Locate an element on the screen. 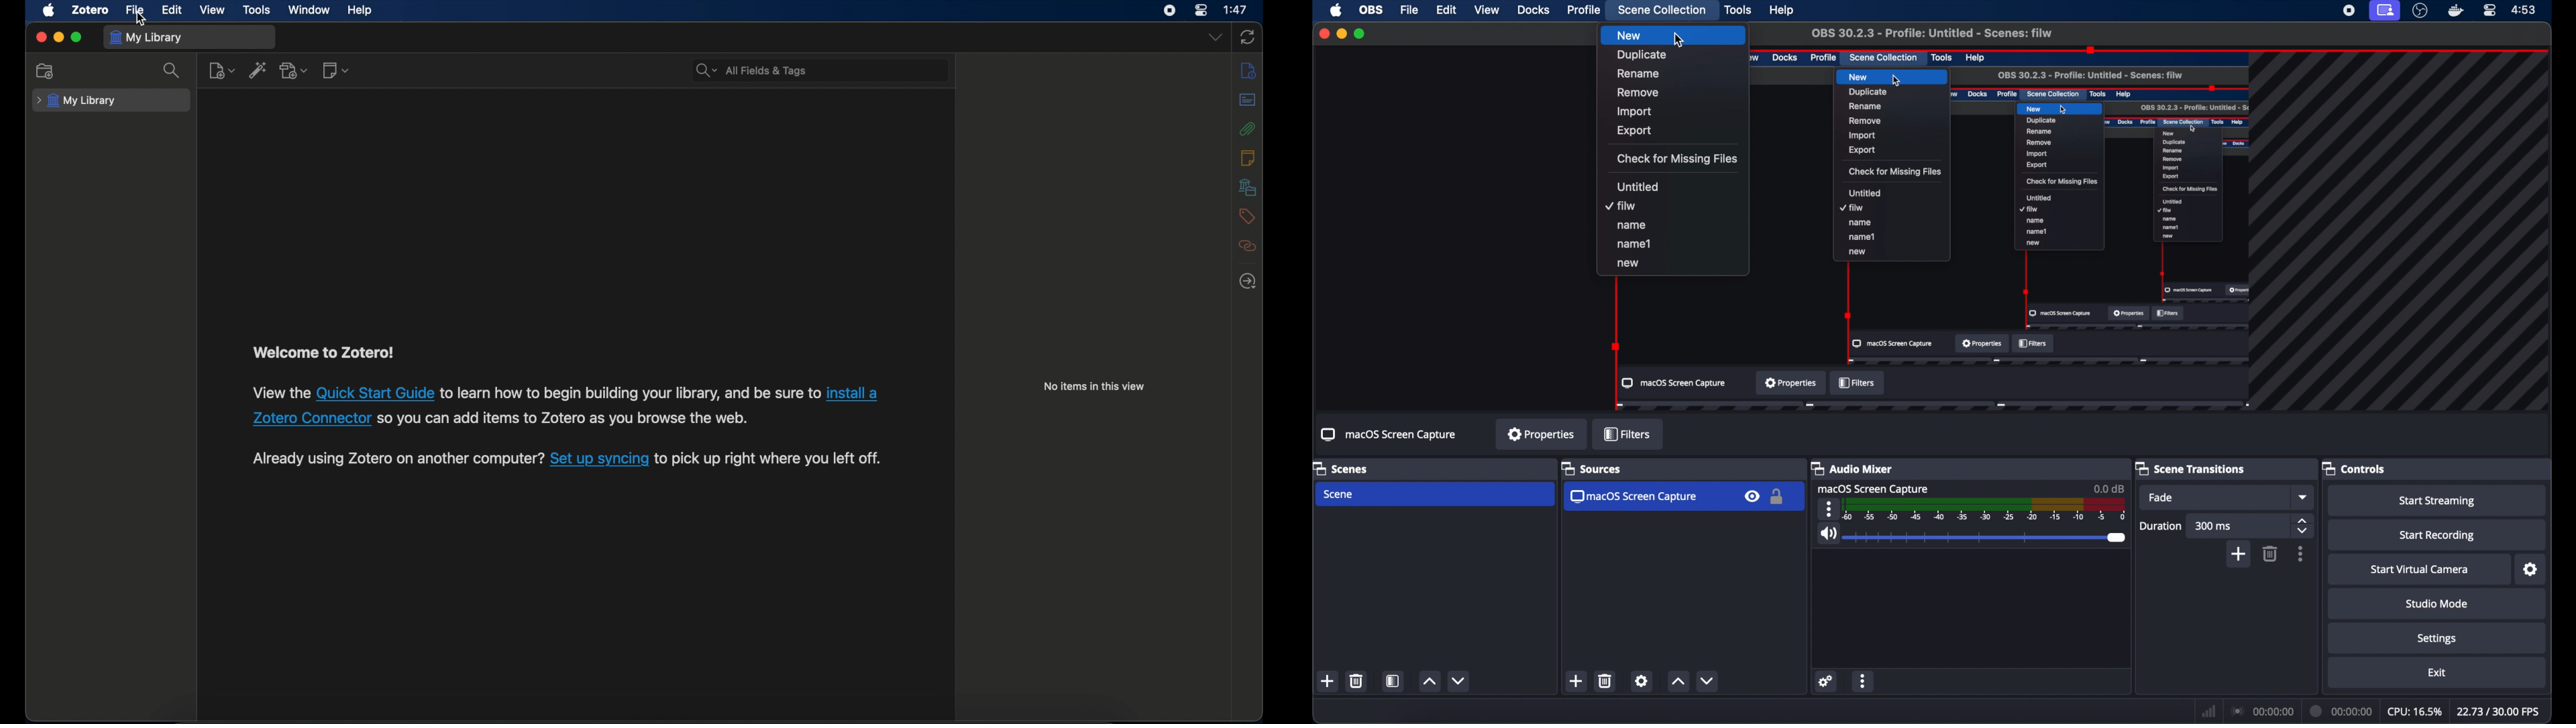 This screenshot has width=2576, height=728. more options is located at coordinates (1827, 509).